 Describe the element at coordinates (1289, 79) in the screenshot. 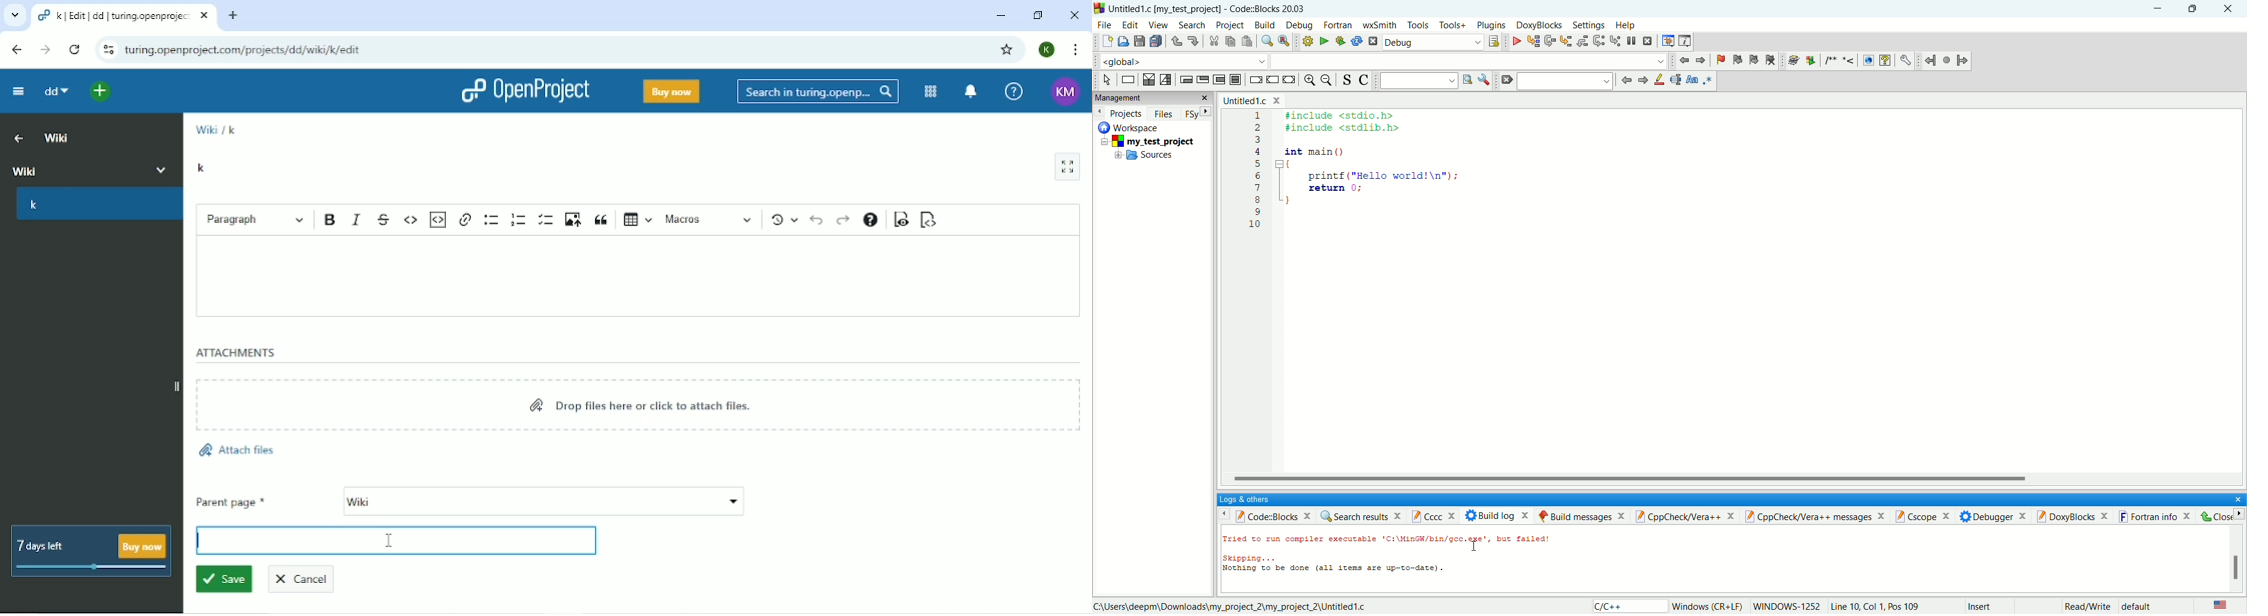

I see `return instruction` at that location.